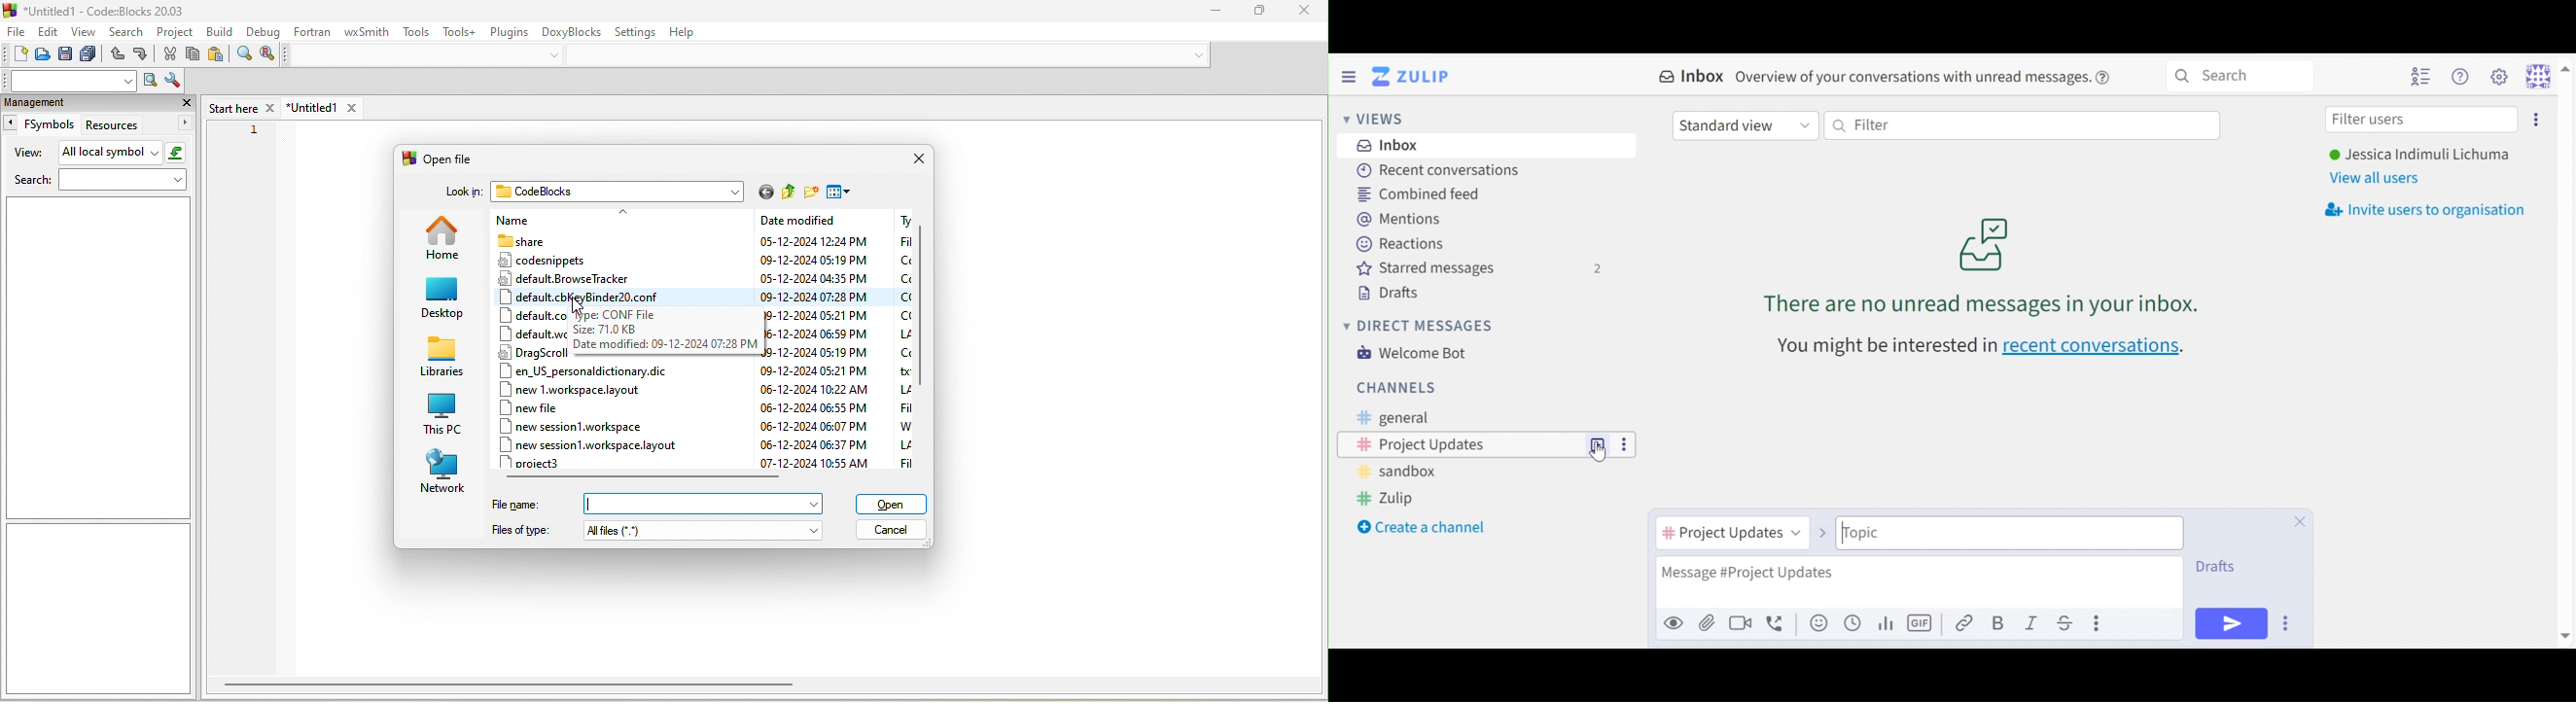 This screenshot has height=728, width=2576. I want to click on overview of conversations, so click(1913, 78).